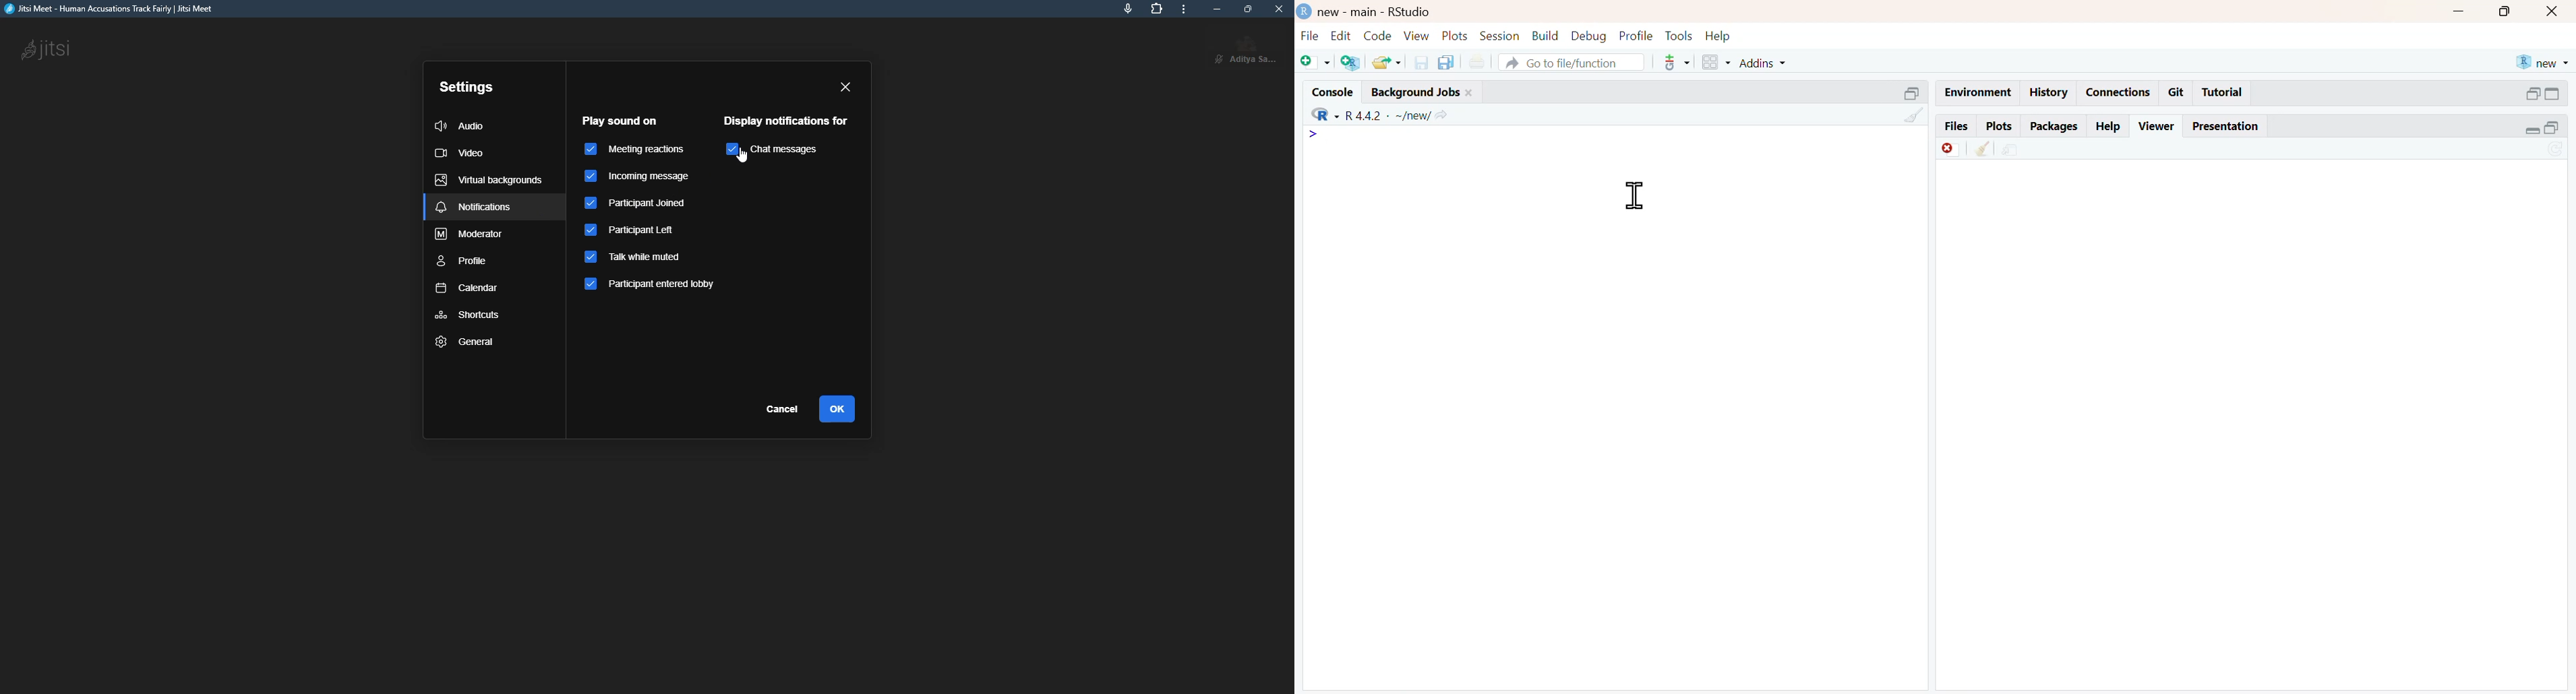 The image size is (2576, 700). Describe the element at coordinates (1634, 34) in the screenshot. I see `Profile` at that location.